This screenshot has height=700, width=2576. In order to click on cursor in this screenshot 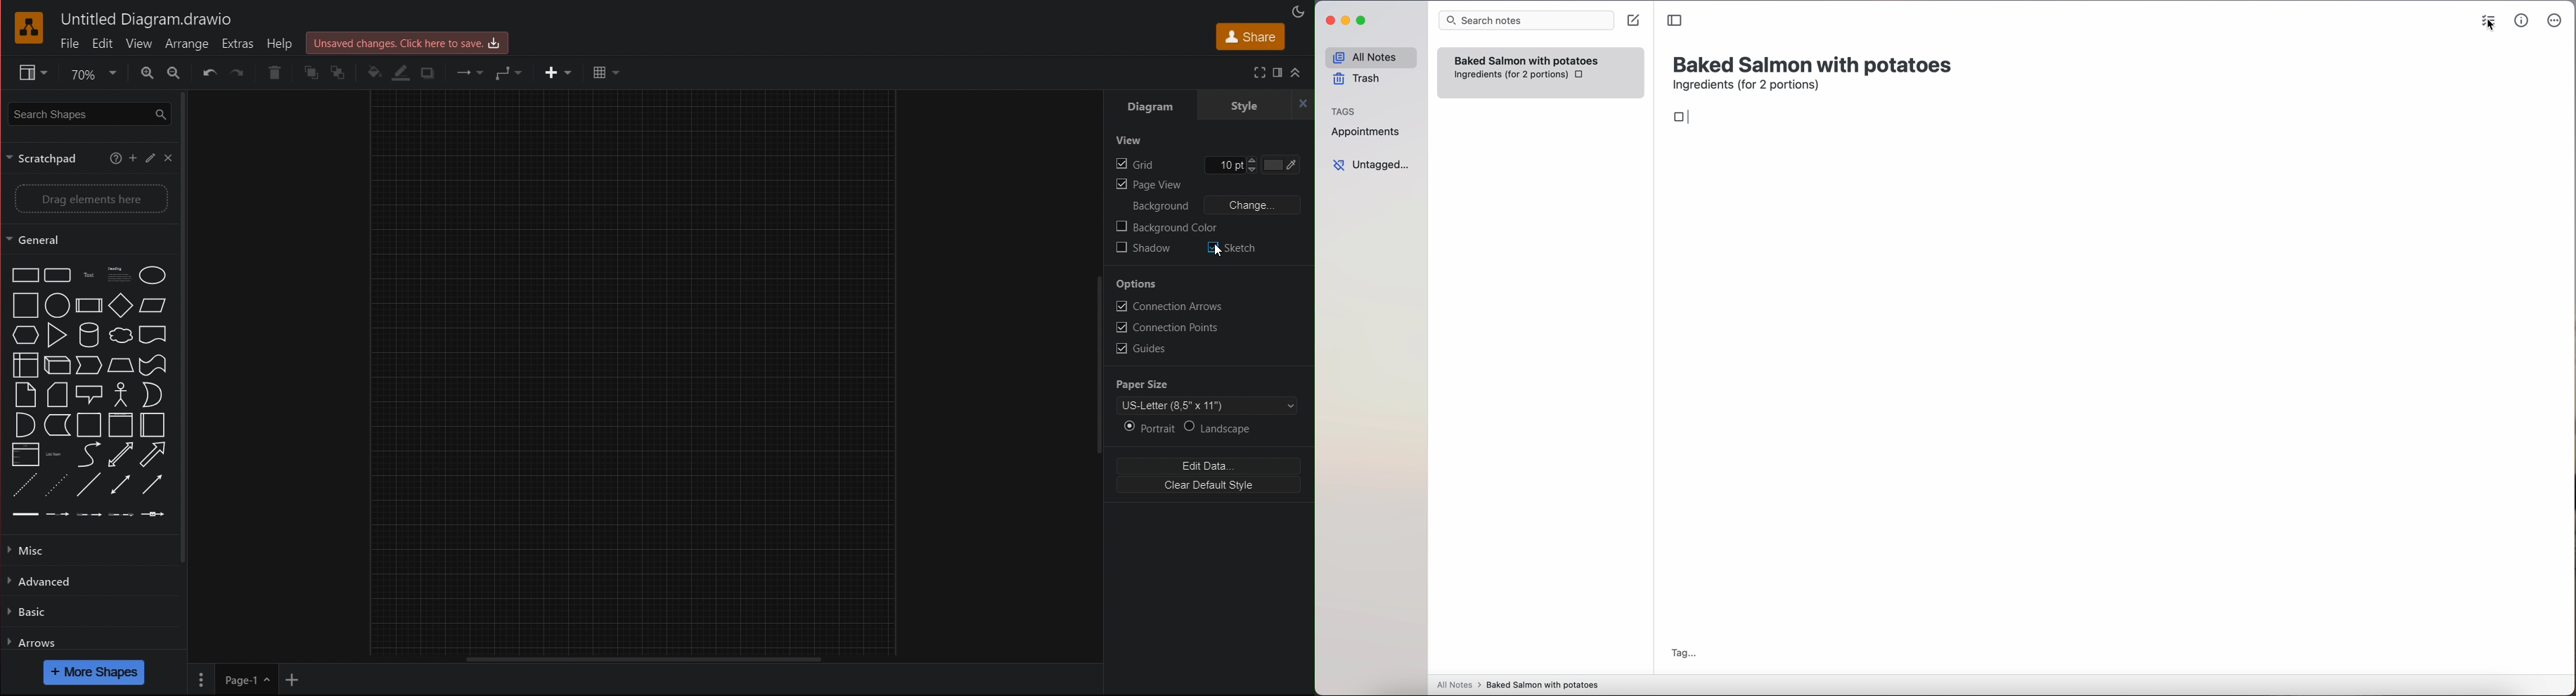, I will do `click(1218, 251)`.